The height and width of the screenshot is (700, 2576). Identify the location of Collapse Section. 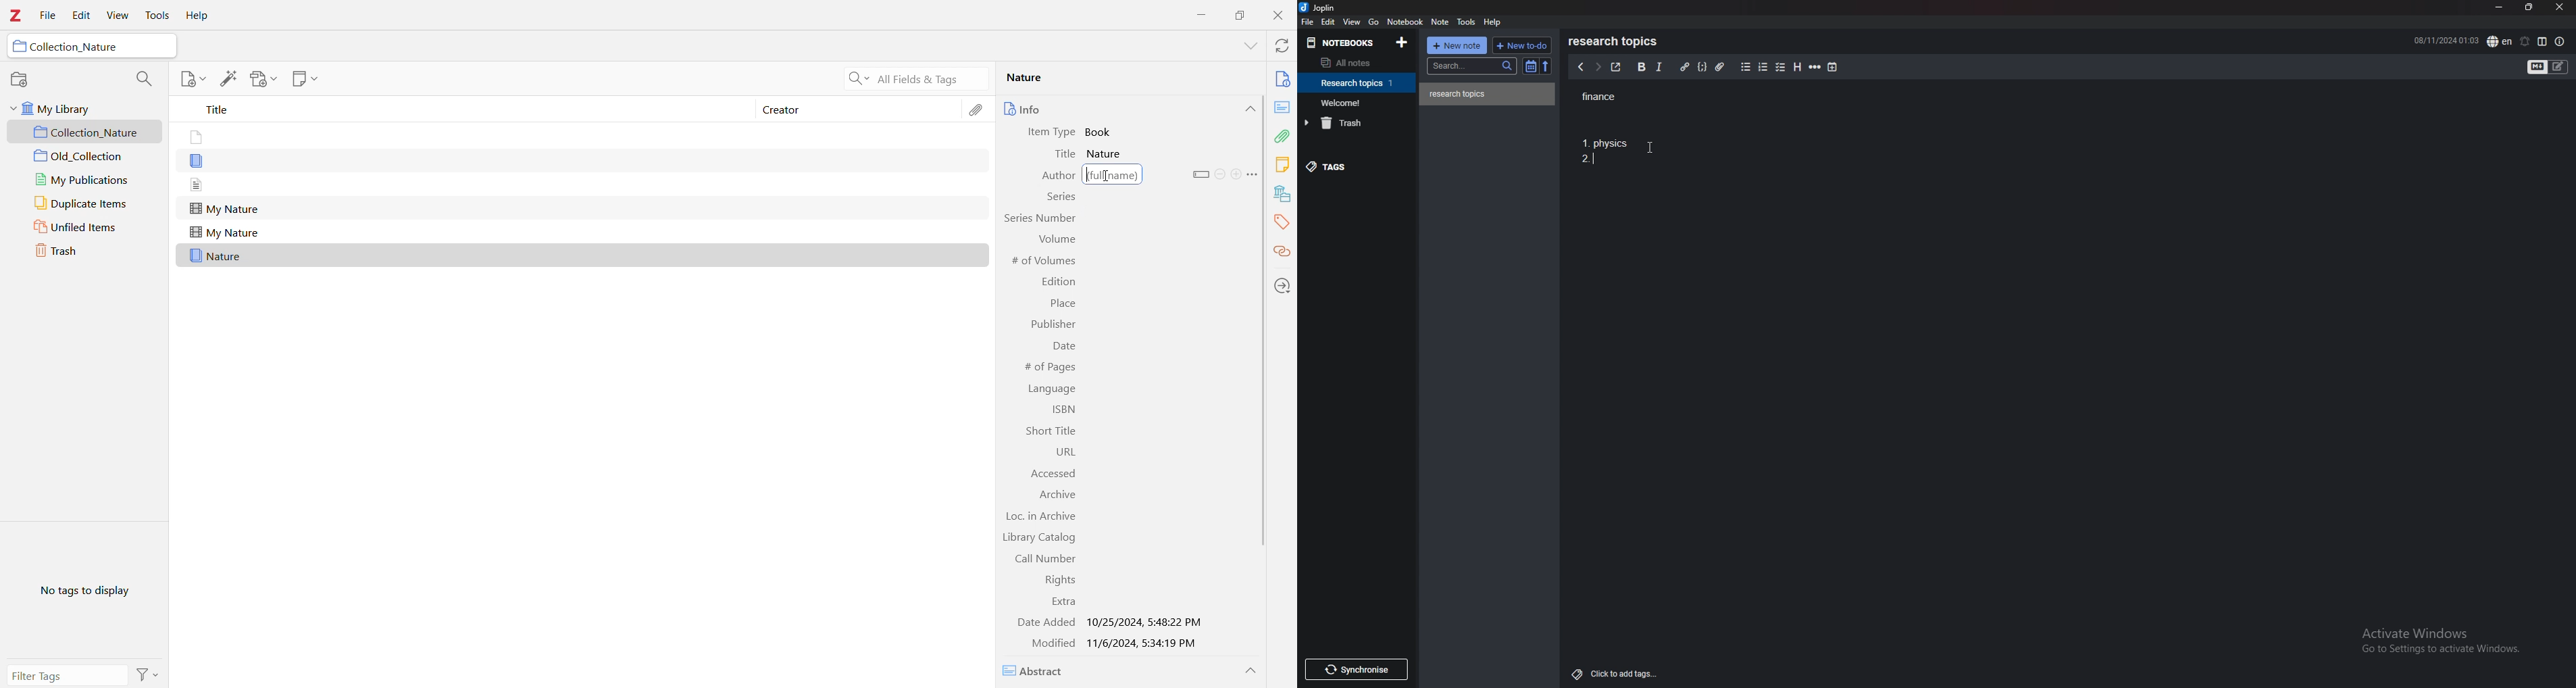
(1249, 109).